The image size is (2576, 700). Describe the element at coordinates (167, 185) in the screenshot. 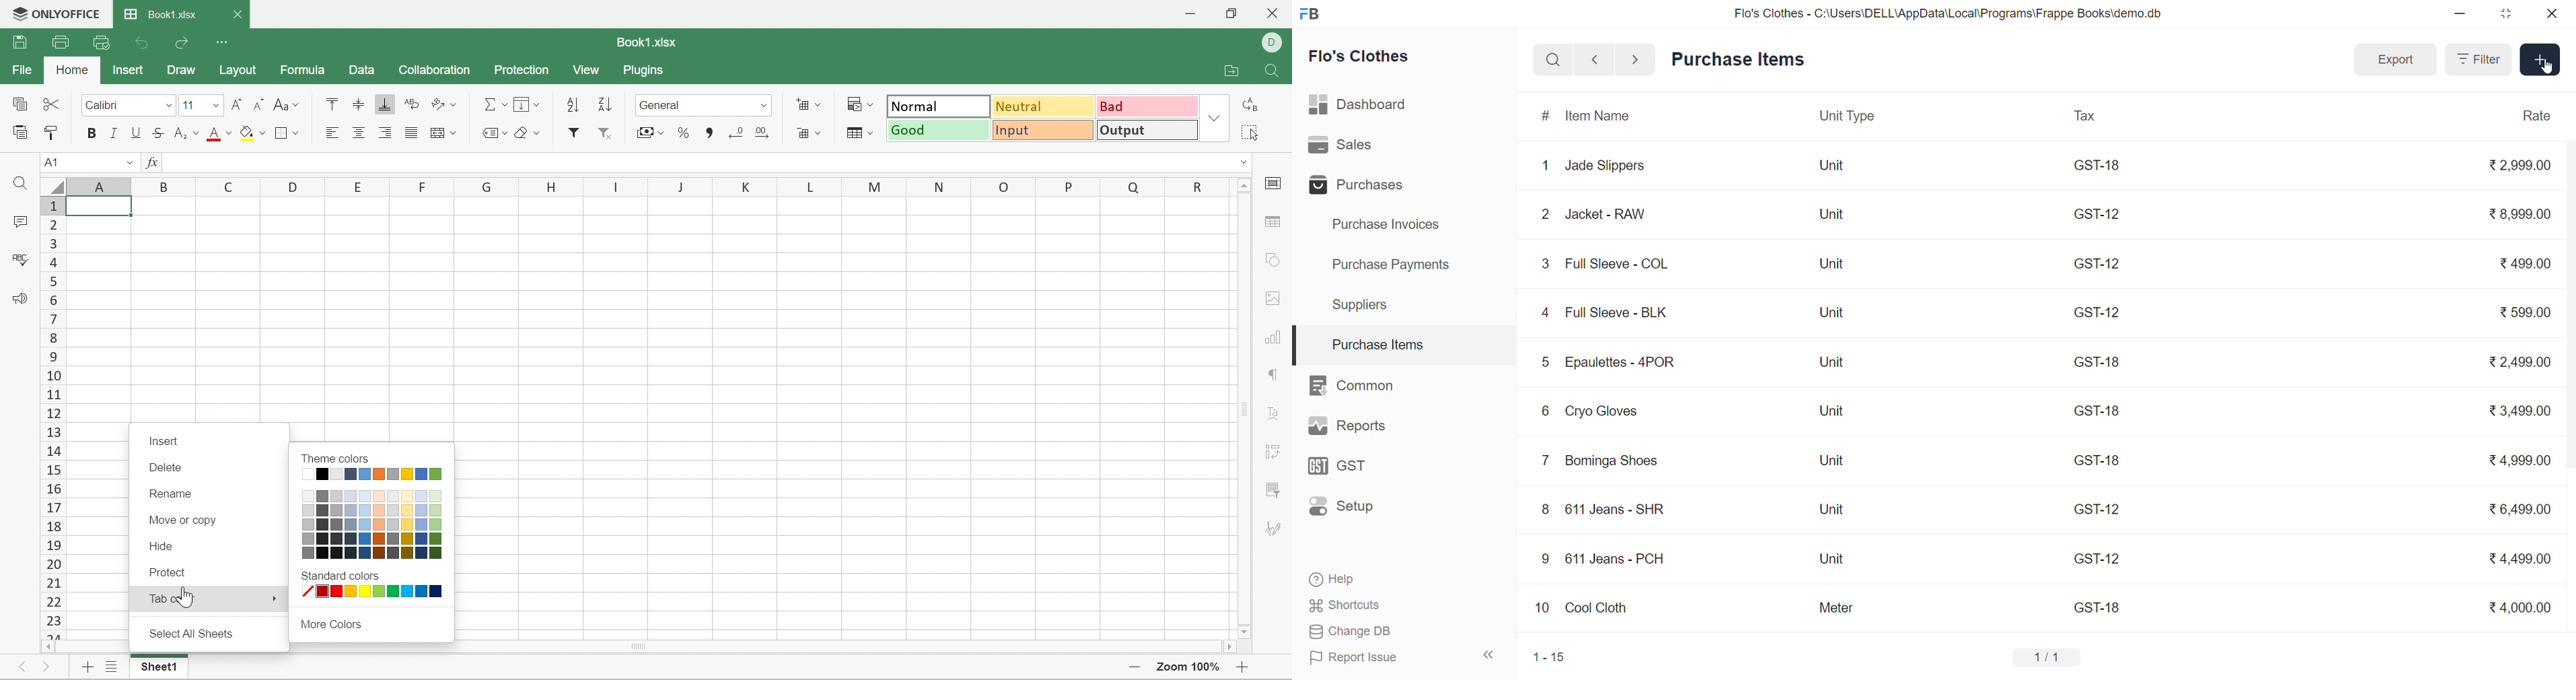

I see `B` at that location.